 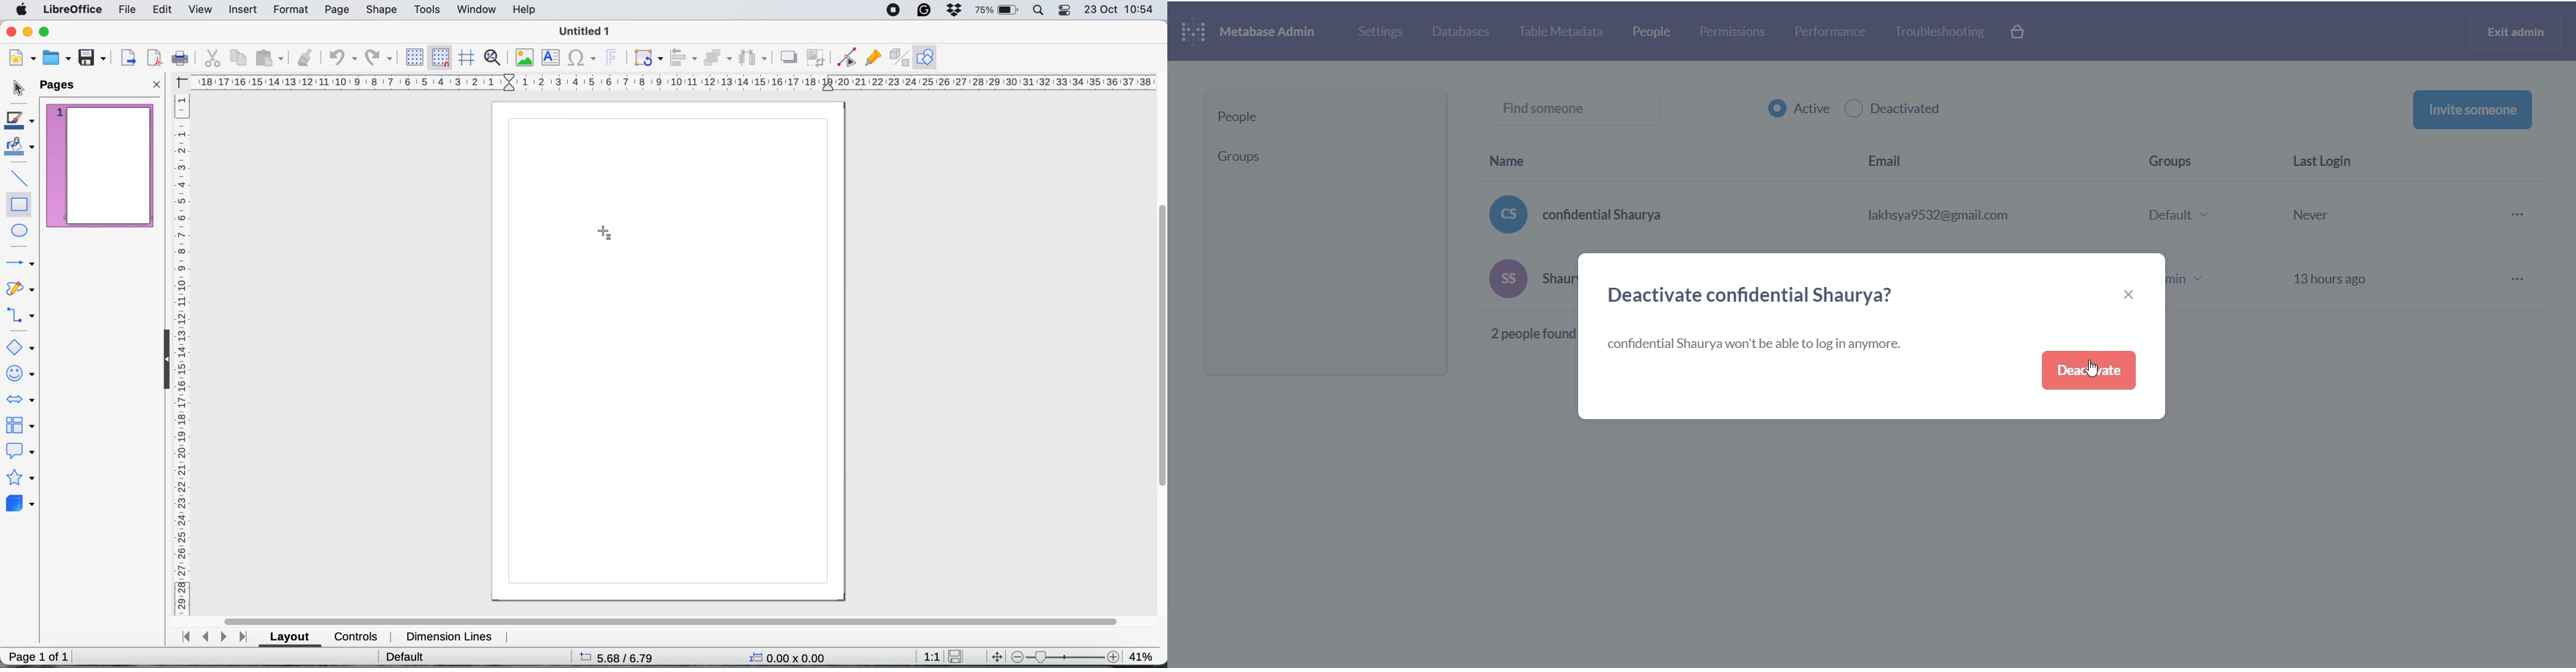 I want to click on clone formatting, so click(x=306, y=57).